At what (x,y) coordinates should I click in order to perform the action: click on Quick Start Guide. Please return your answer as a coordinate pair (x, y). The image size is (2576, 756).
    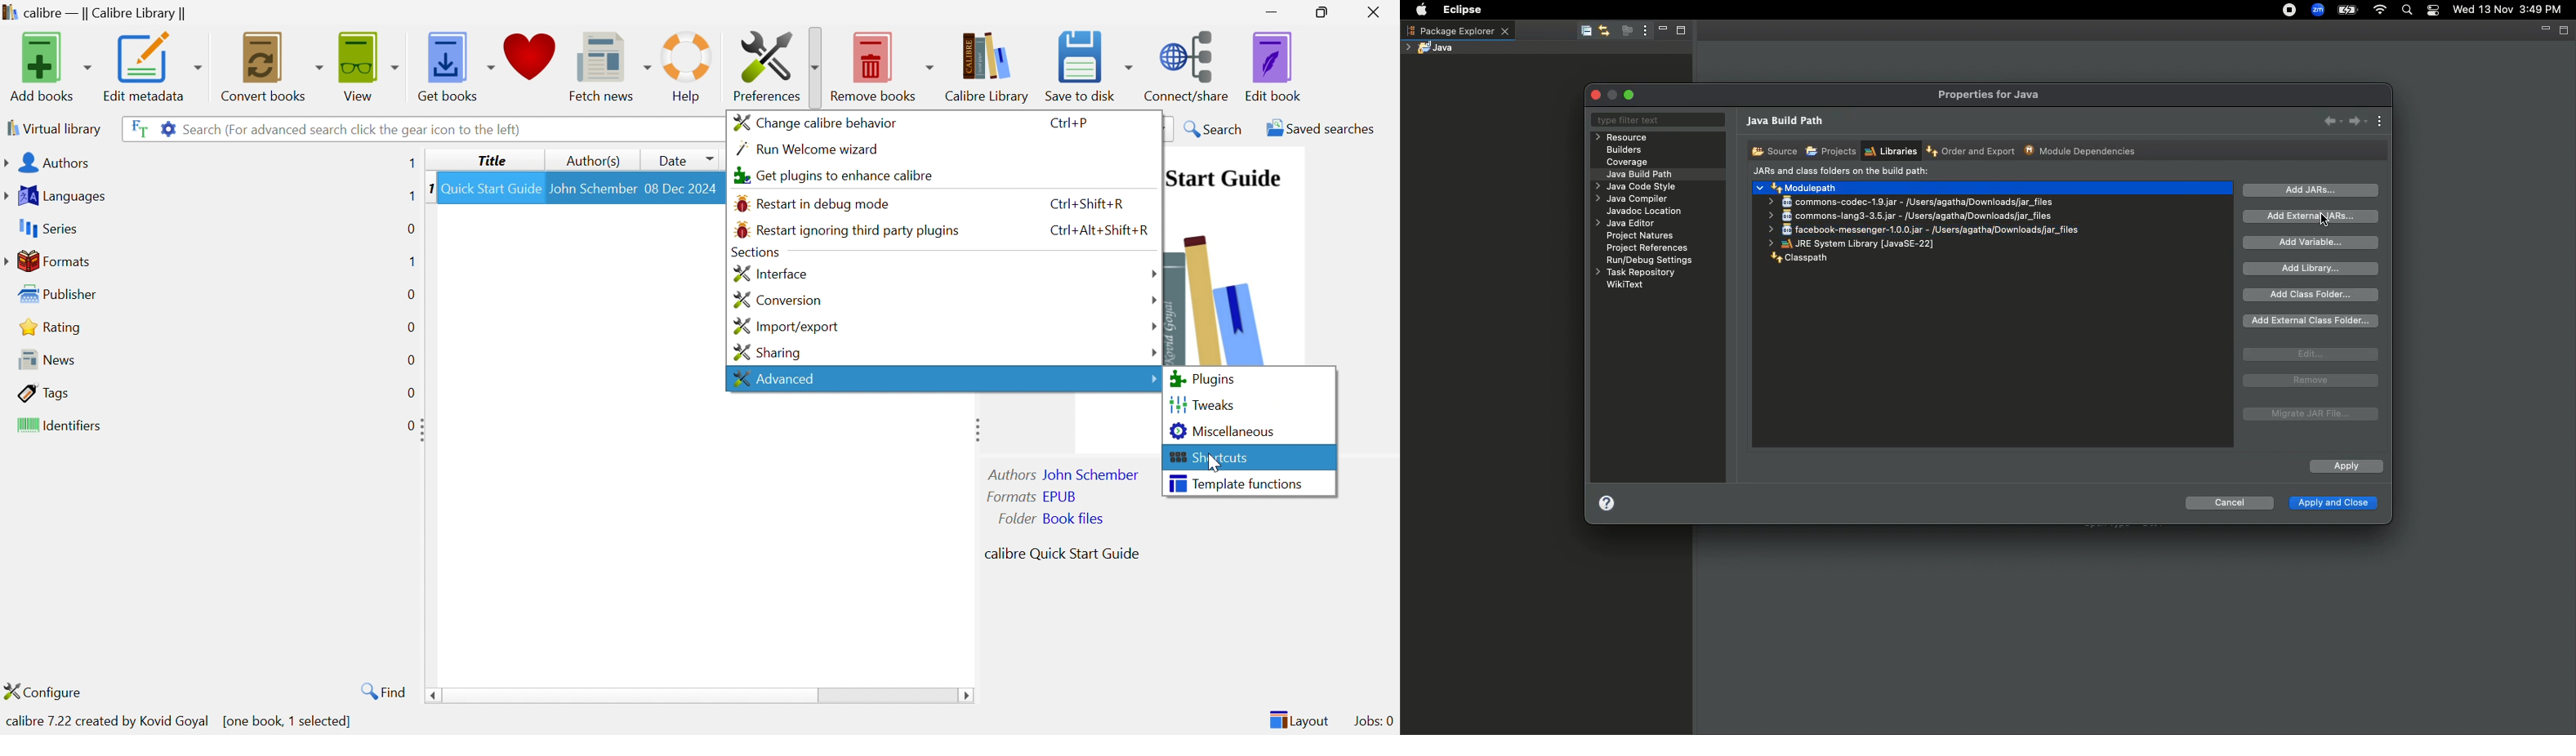
    Looking at the image, I should click on (491, 188).